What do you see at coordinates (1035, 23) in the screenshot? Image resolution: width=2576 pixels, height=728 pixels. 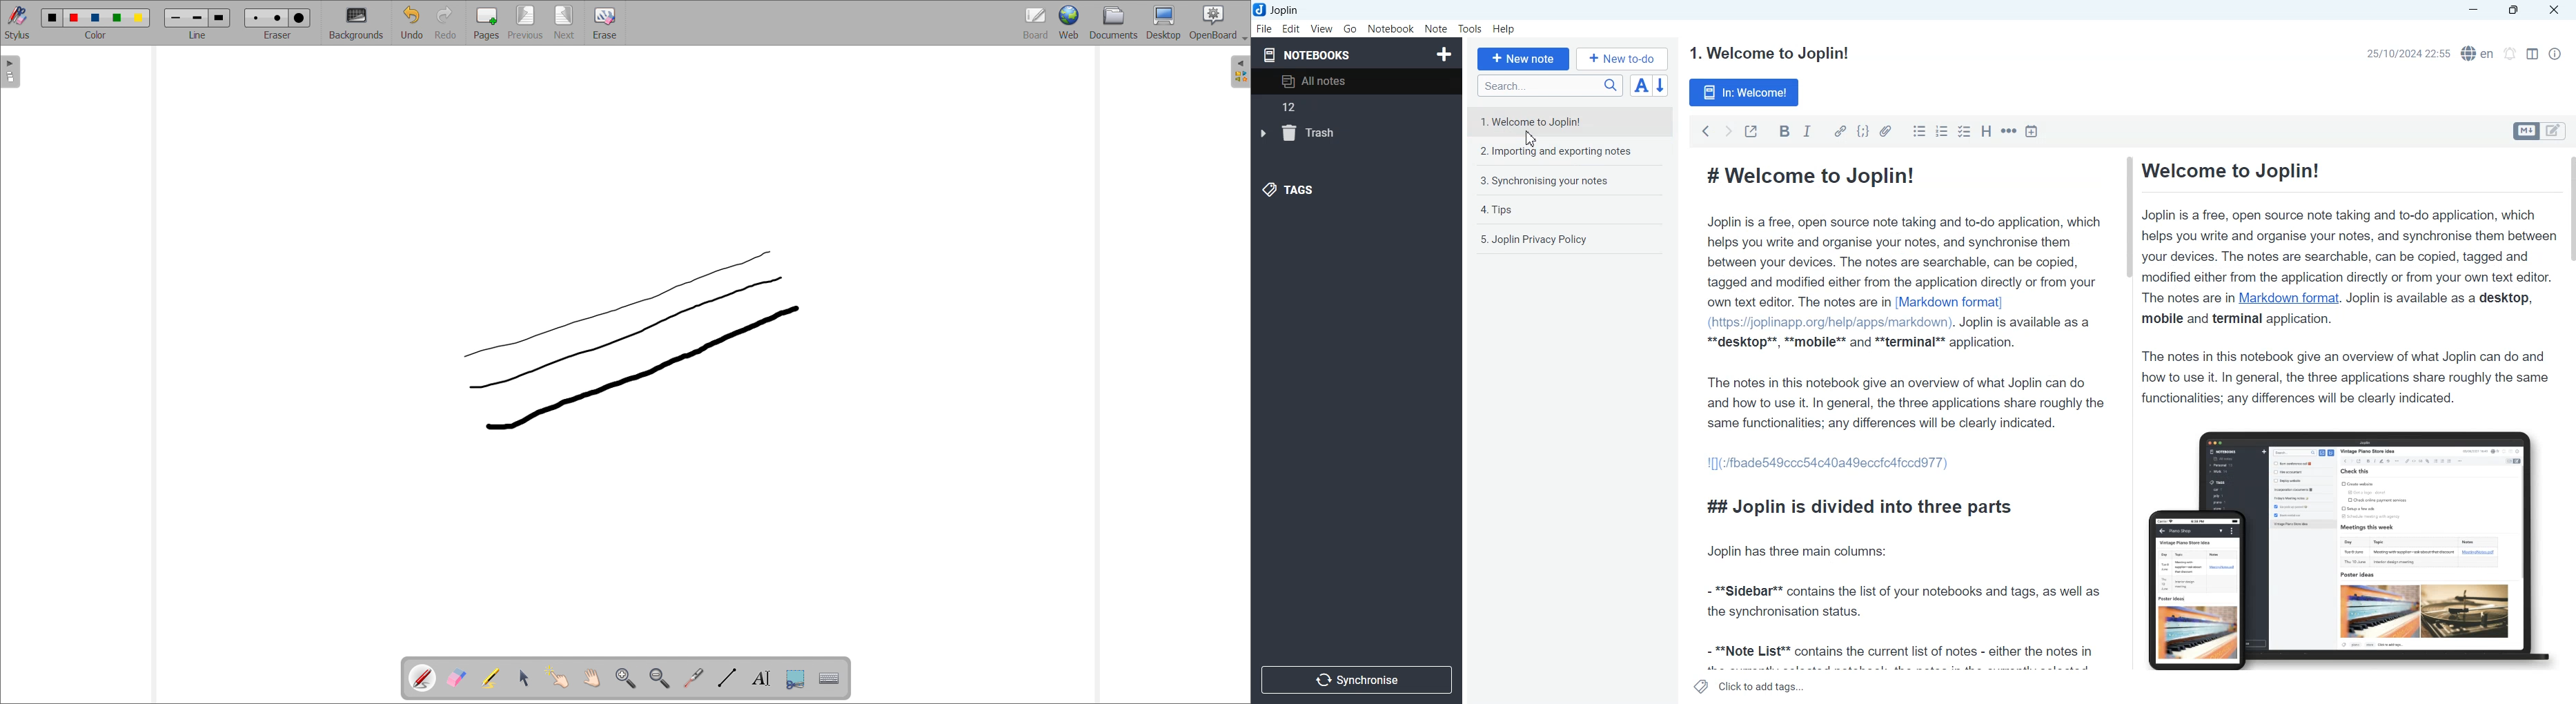 I see `board` at bounding box center [1035, 23].